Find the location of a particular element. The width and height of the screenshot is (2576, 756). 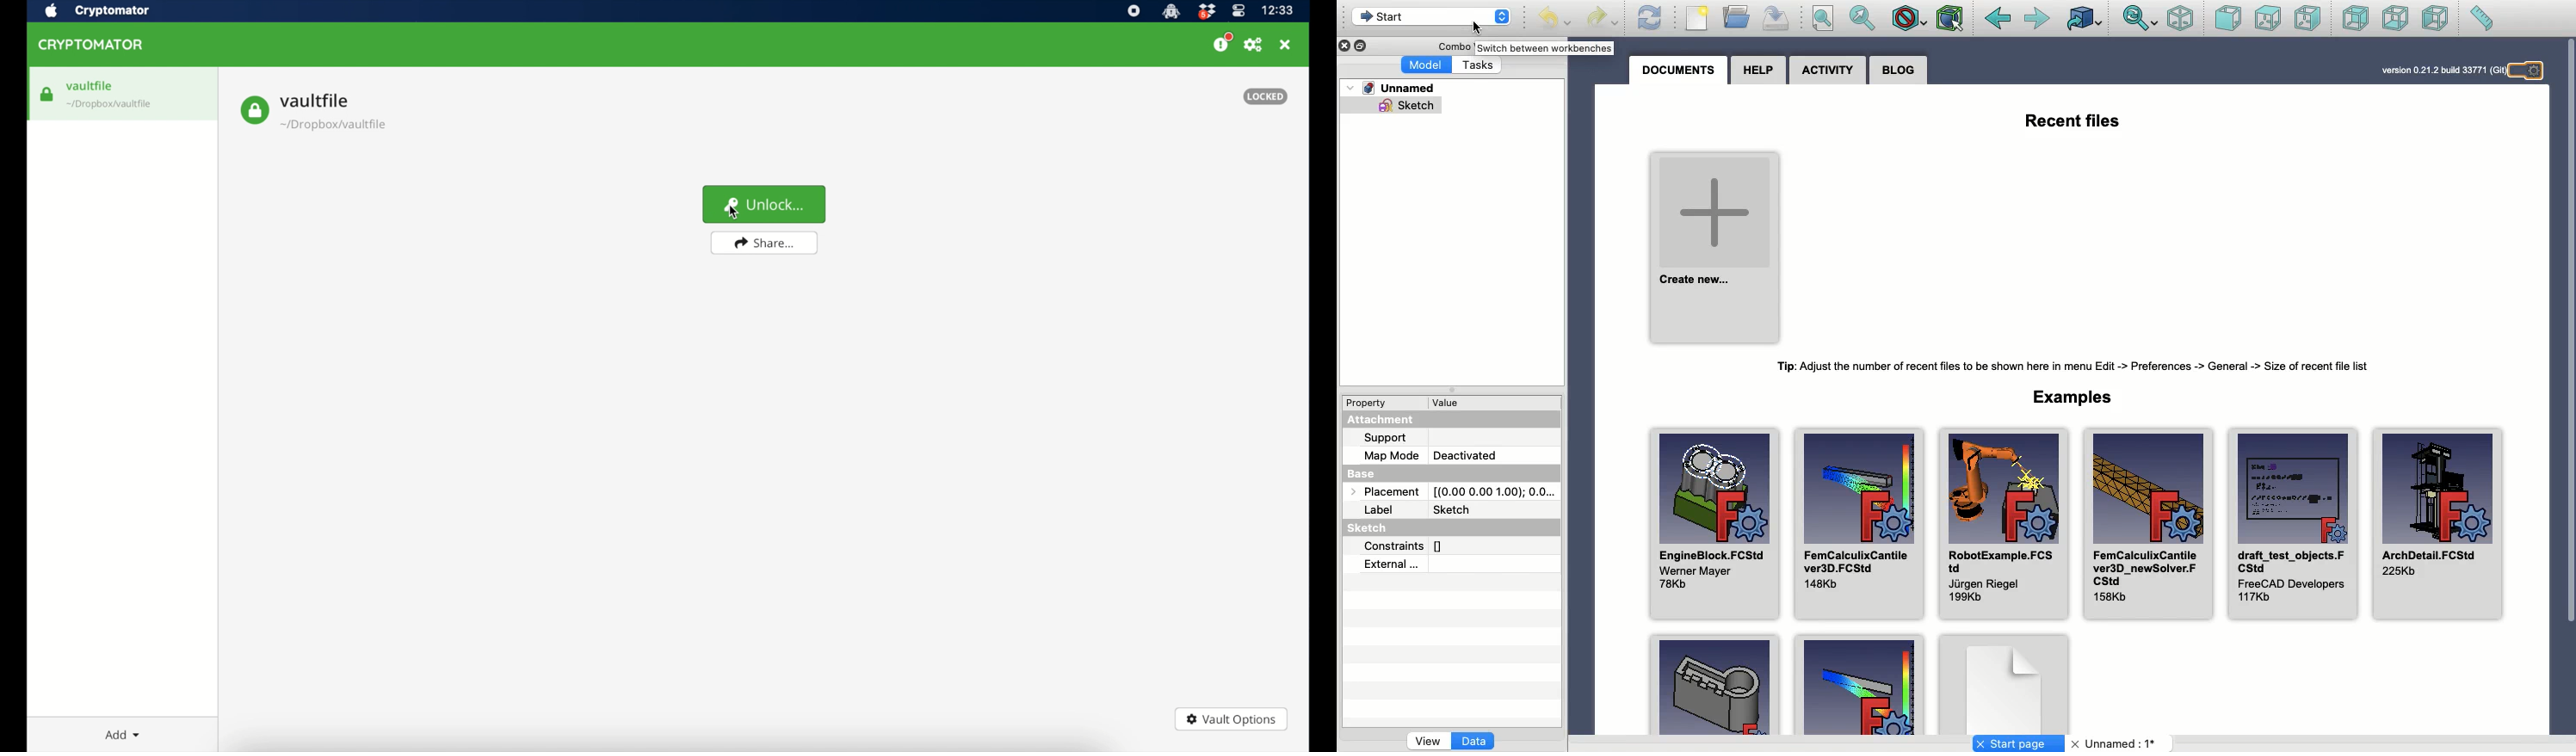

Examples is located at coordinates (2070, 398).